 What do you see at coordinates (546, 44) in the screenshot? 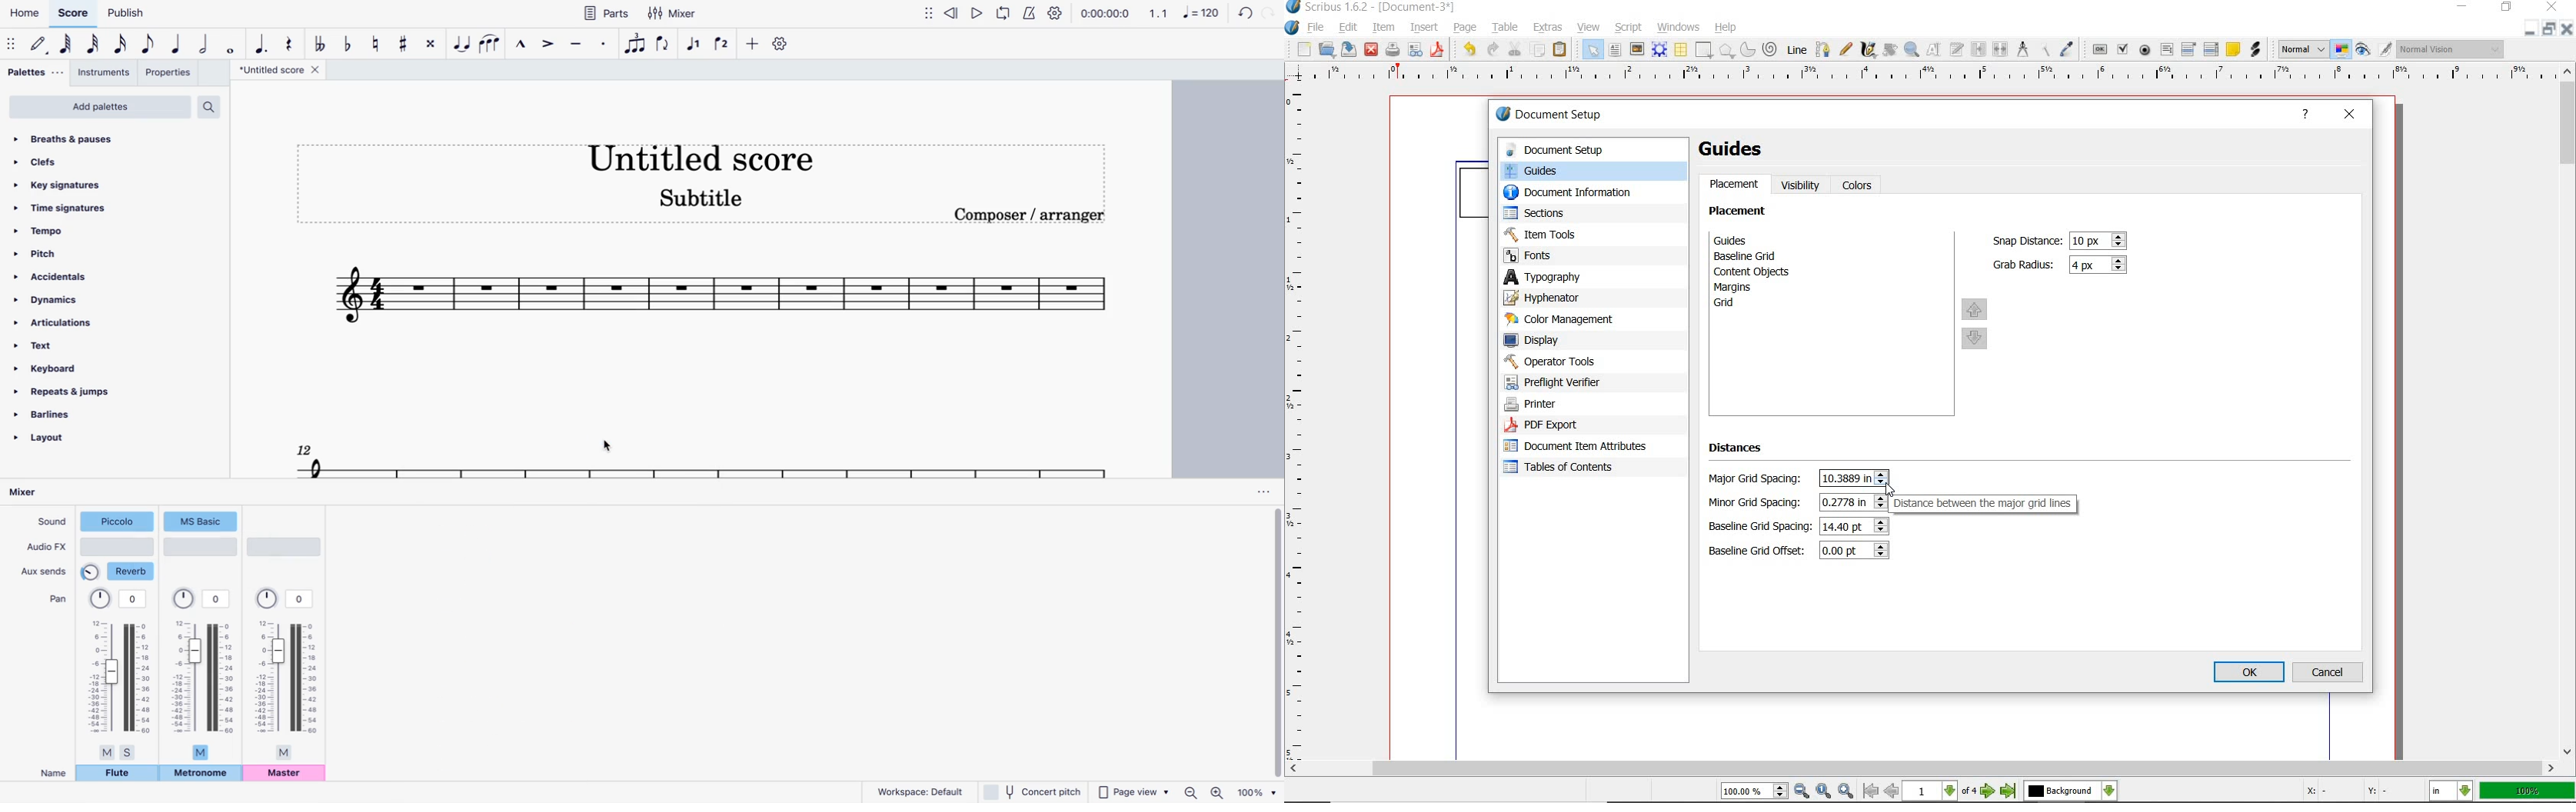
I see `accent` at bounding box center [546, 44].